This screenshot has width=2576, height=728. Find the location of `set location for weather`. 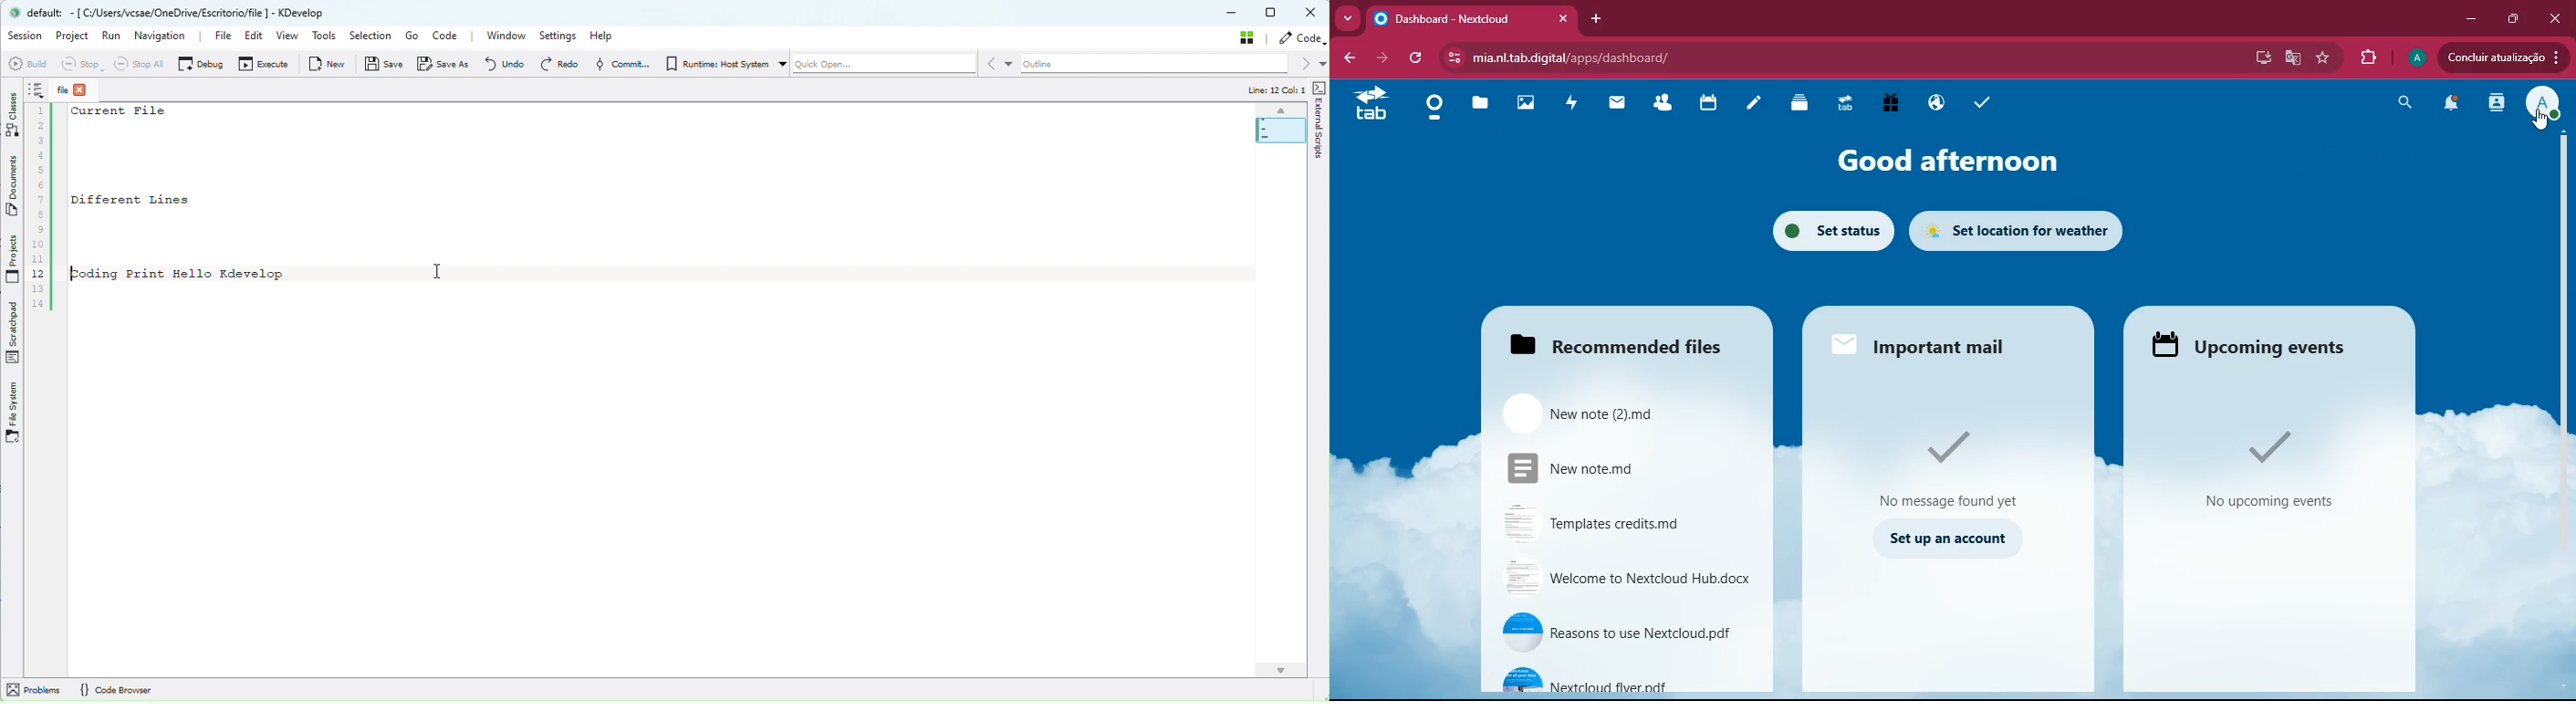

set location for weather is located at coordinates (2029, 233).